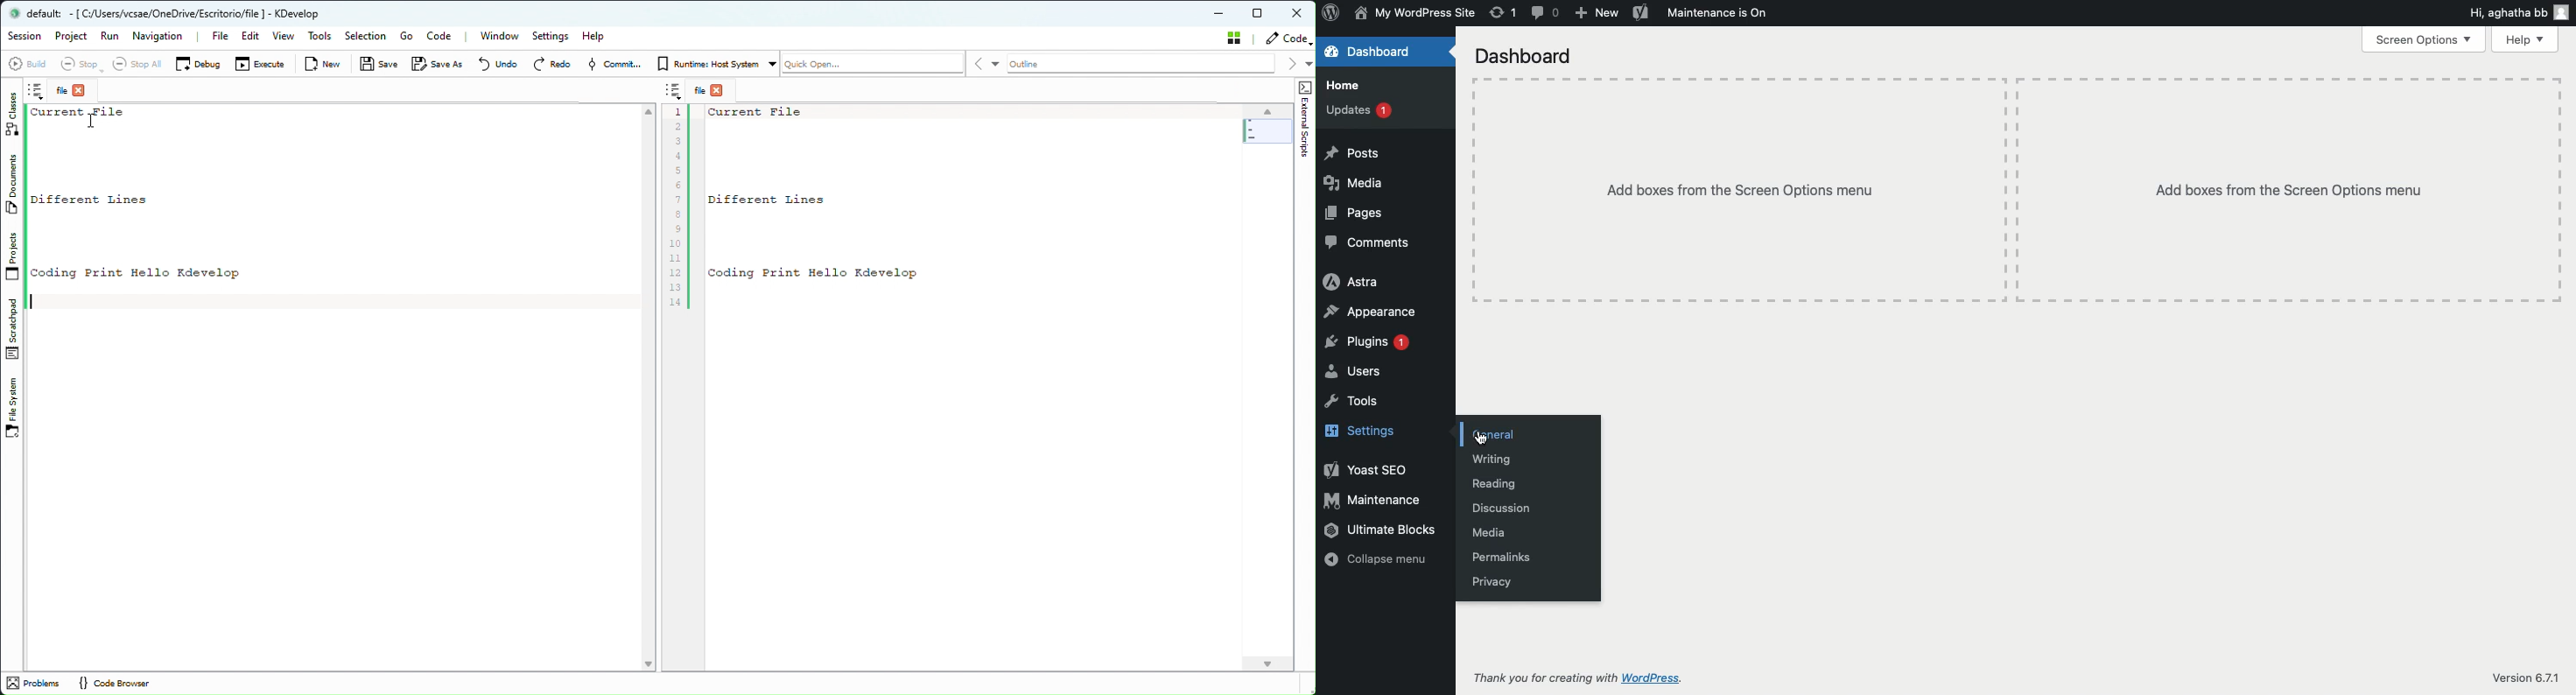 Image resolution: width=2576 pixels, height=700 pixels. Describe the element at coordinates (1545, 678) in the screenshot. I see `Thank you for creating with` at that location.